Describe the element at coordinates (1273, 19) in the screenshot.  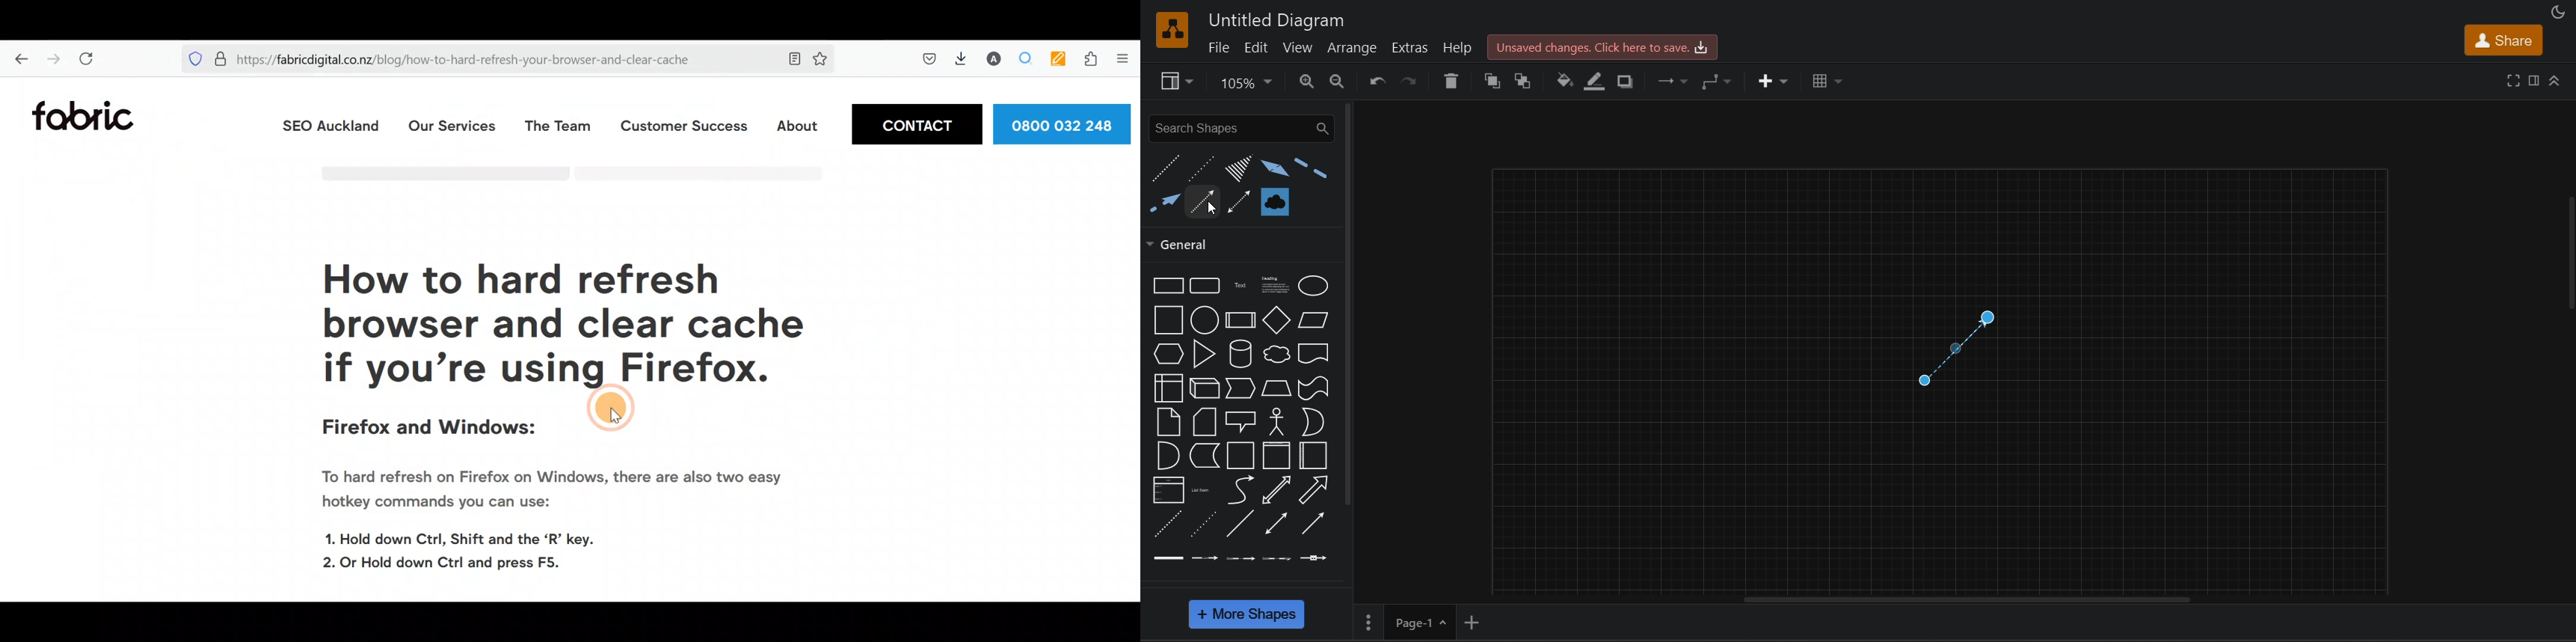
I see `Untitled diagram - title` at that location.